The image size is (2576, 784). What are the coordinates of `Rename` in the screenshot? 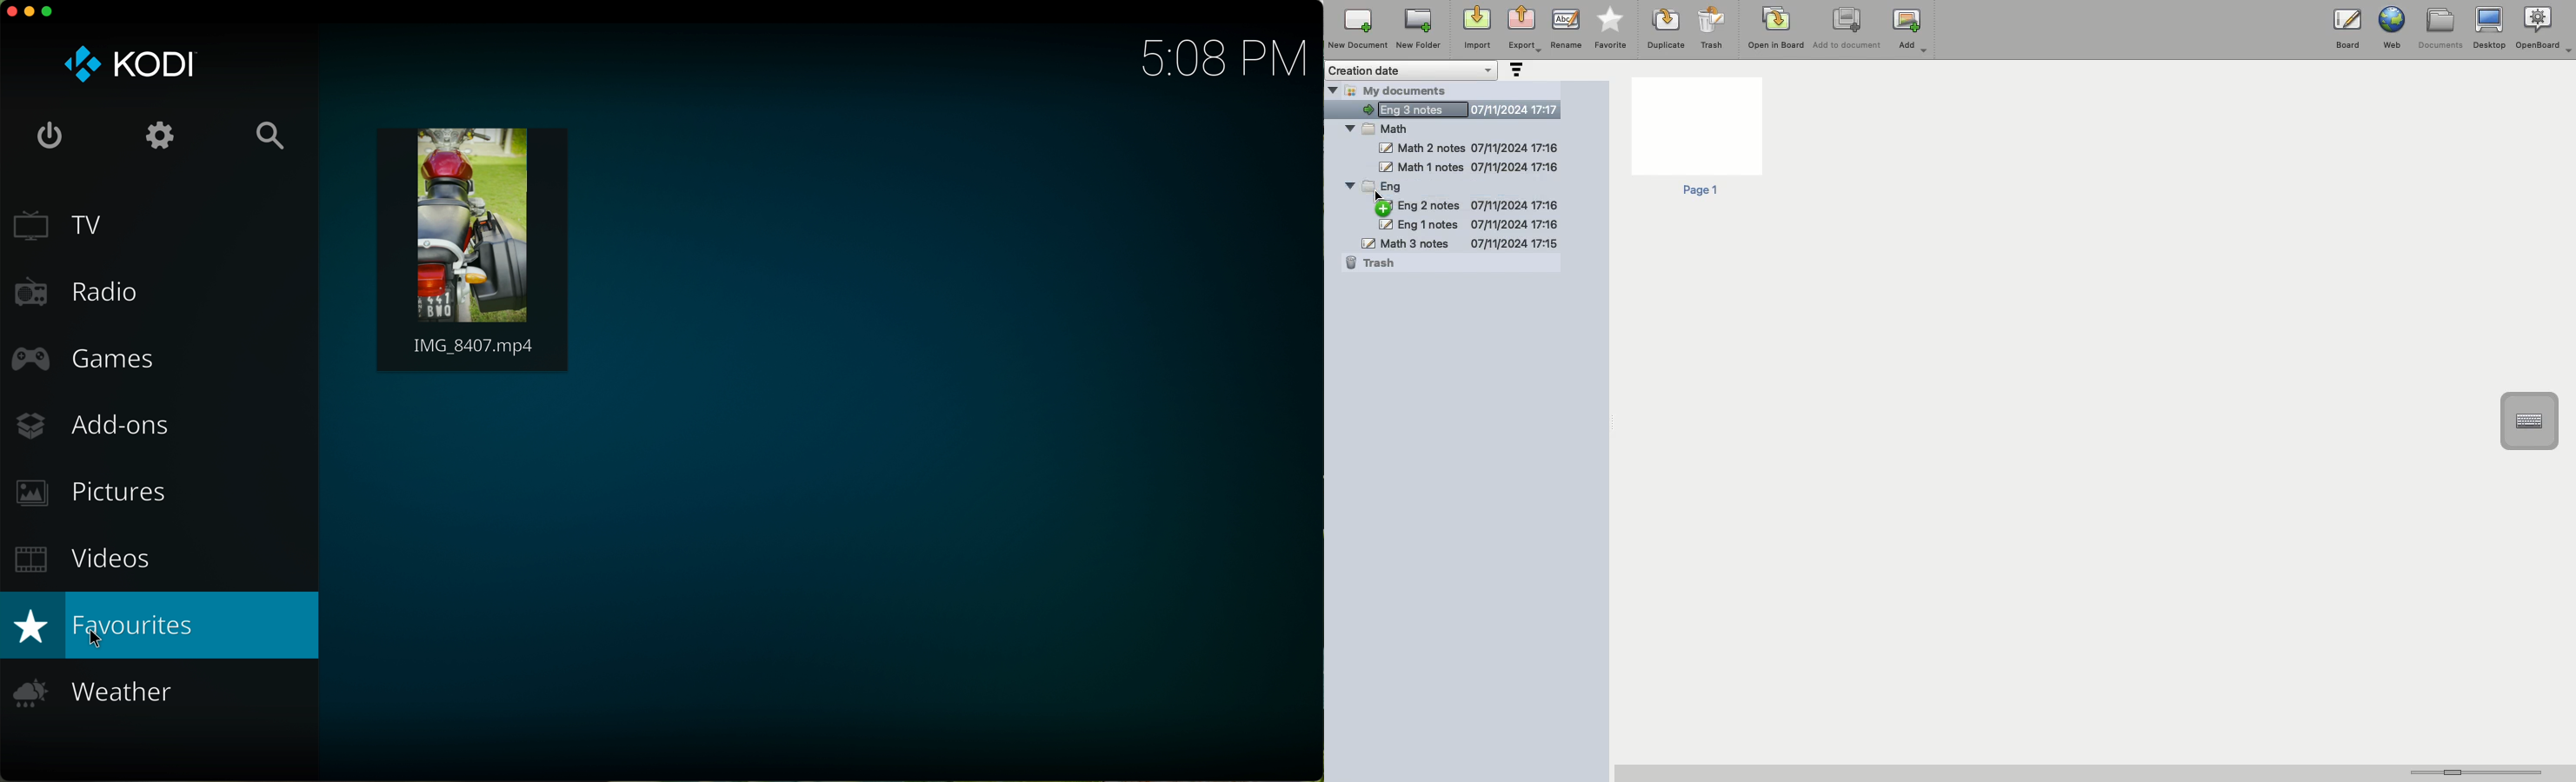 It's located at (1566, 28).